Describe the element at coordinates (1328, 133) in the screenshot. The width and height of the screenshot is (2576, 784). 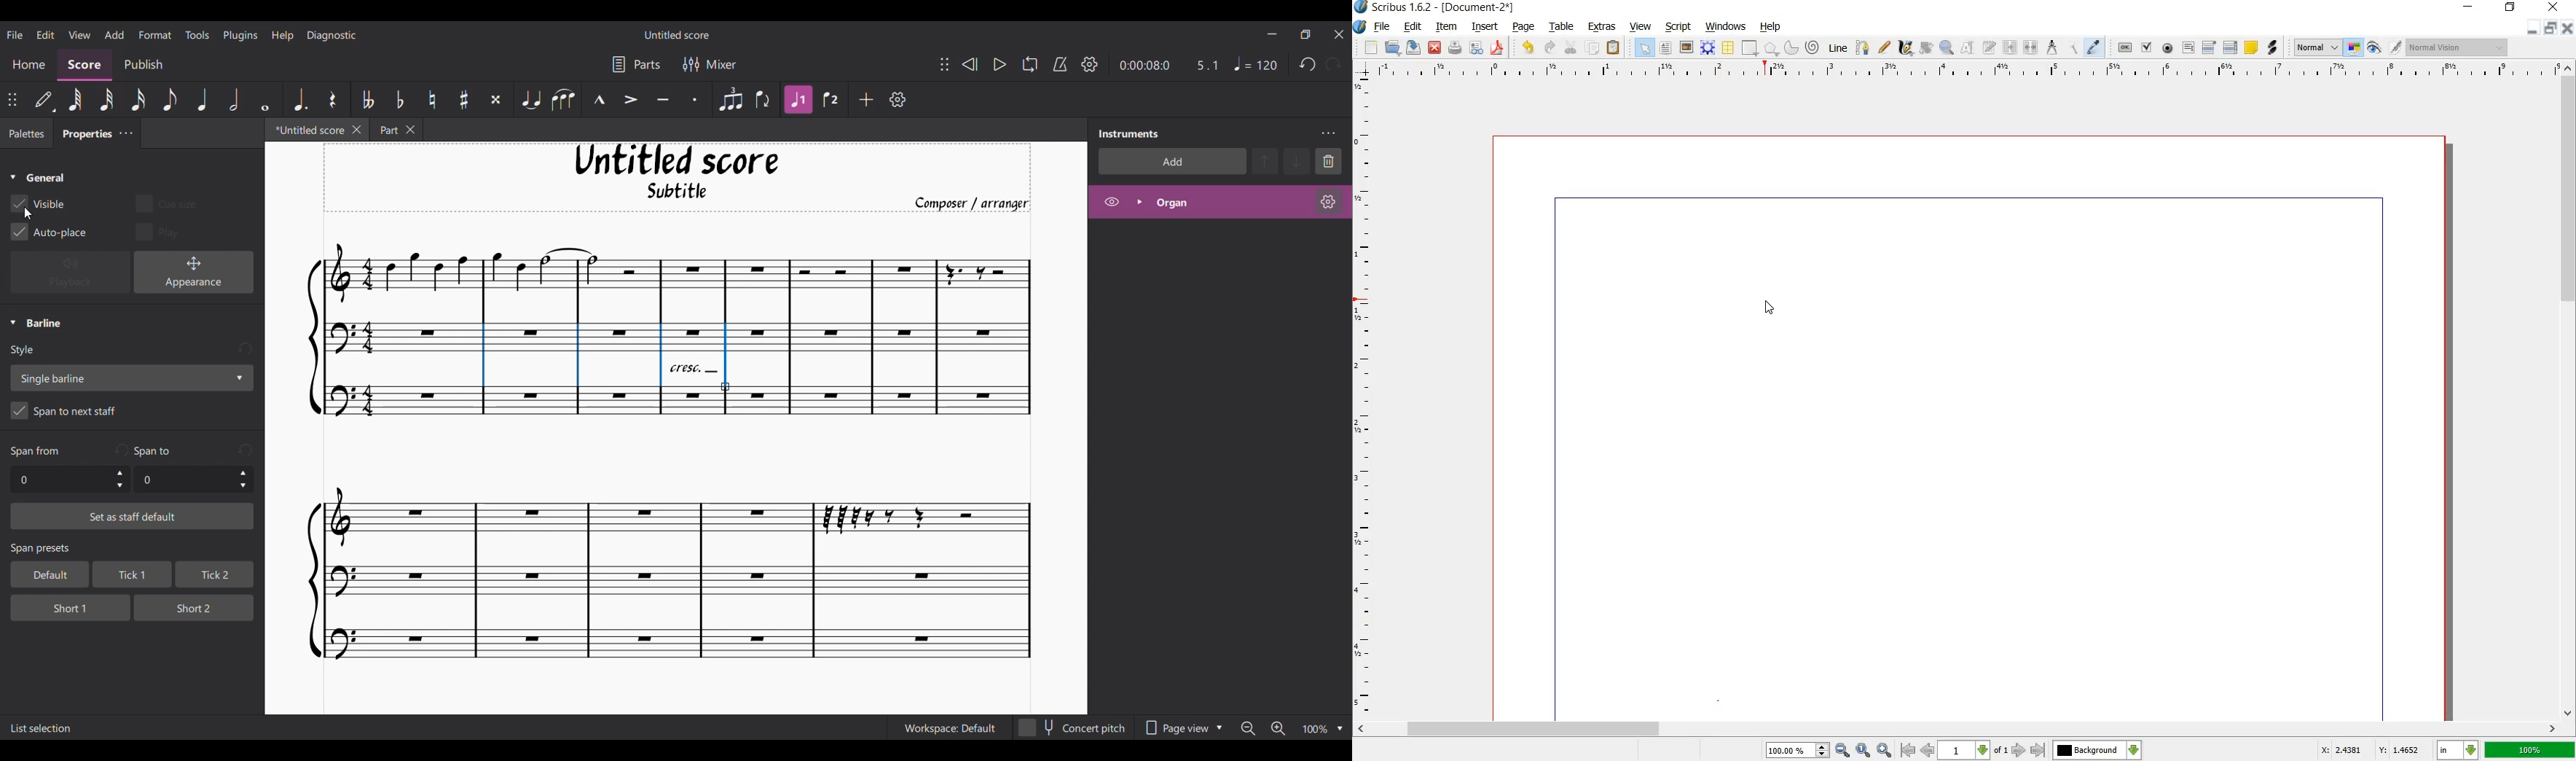
I see `Instruments panel settings` at that location.